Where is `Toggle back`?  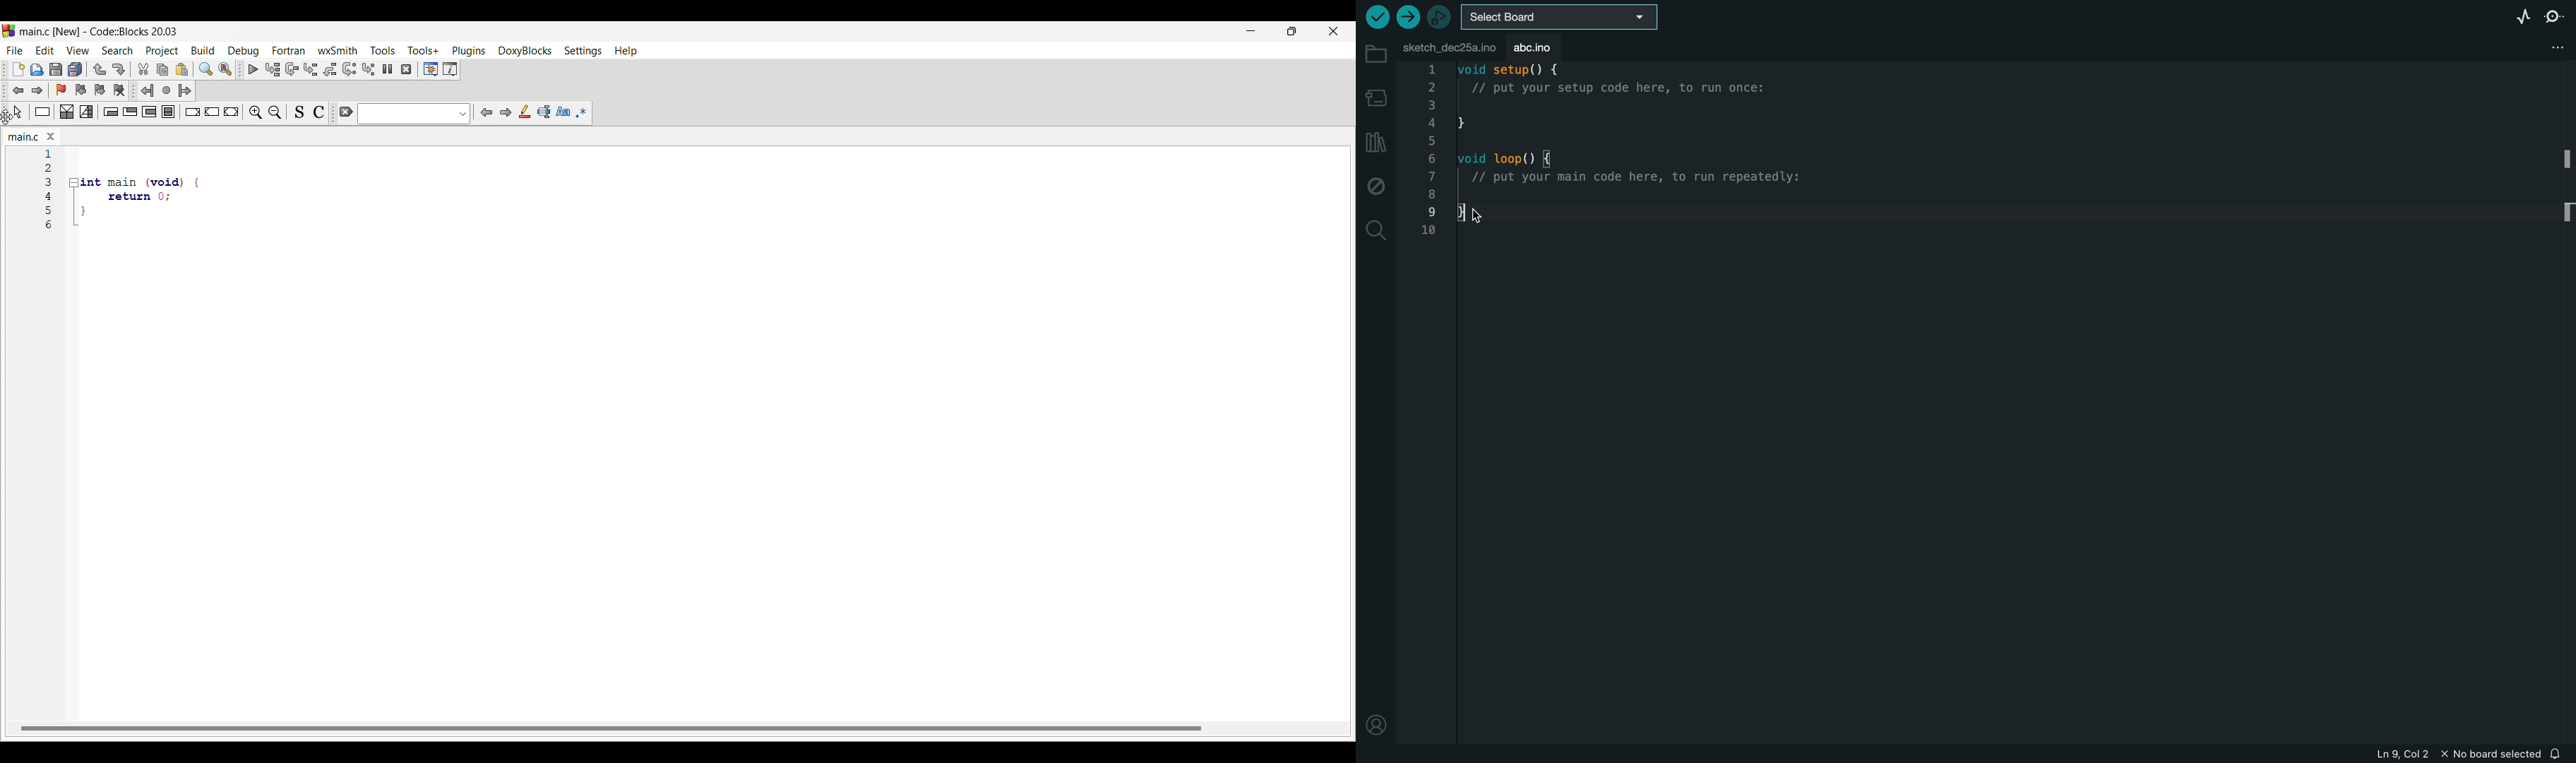
Toggle back is located at coordinates (18, 90).